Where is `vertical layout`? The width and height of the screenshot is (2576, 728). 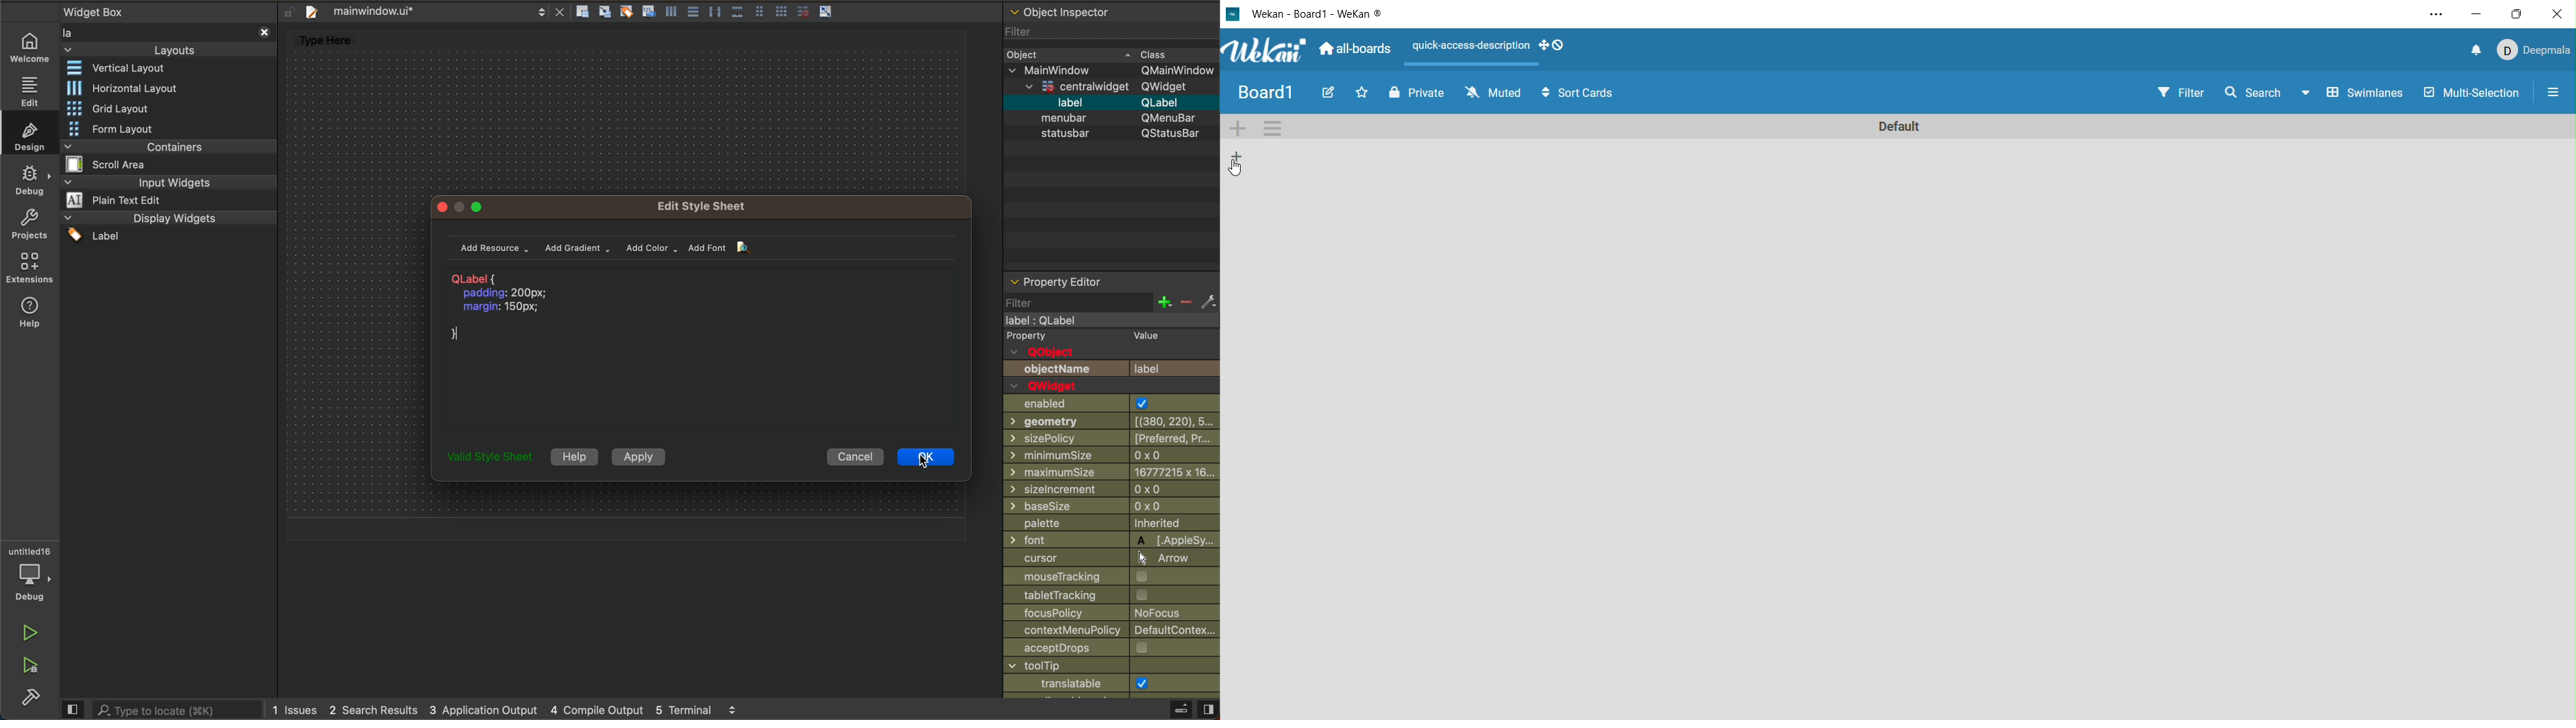 vertical layout is located at coordinates (125, 69).